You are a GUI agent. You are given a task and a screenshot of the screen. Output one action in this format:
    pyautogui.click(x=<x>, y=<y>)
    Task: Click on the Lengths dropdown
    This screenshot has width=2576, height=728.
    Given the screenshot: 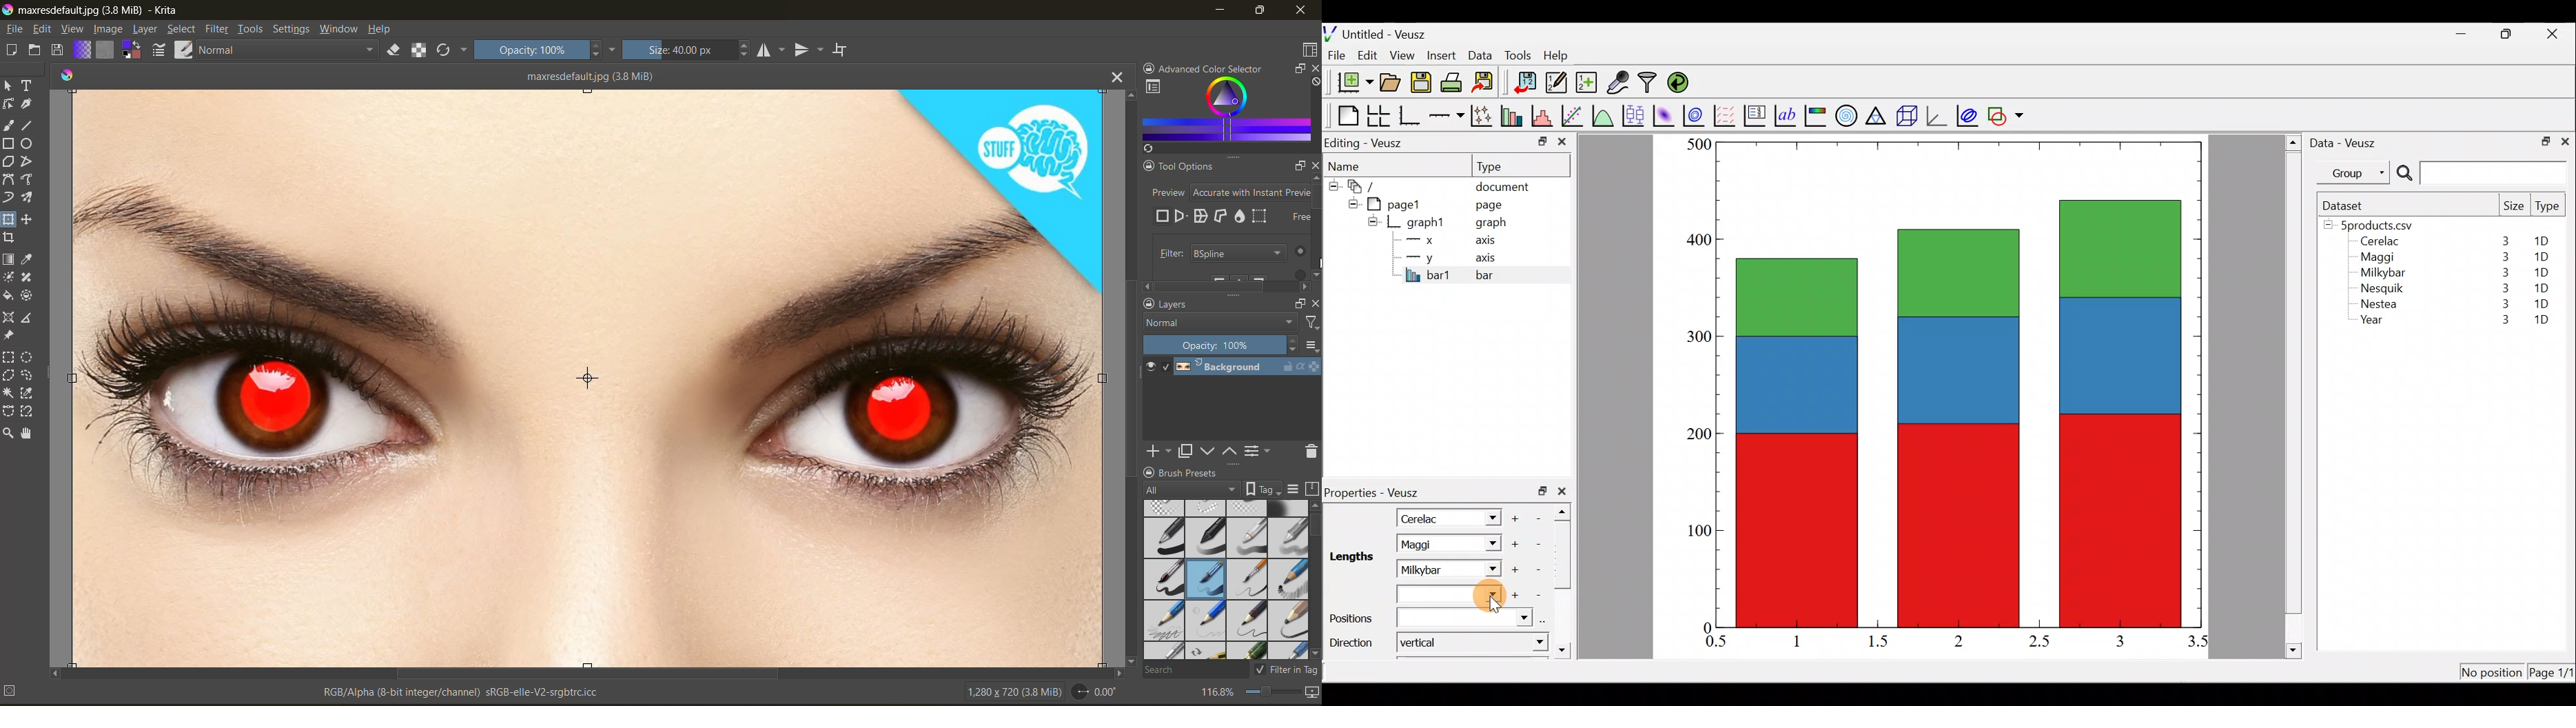 What is the action you would take?
    pyautogui.click(x=1487, y=568)
    